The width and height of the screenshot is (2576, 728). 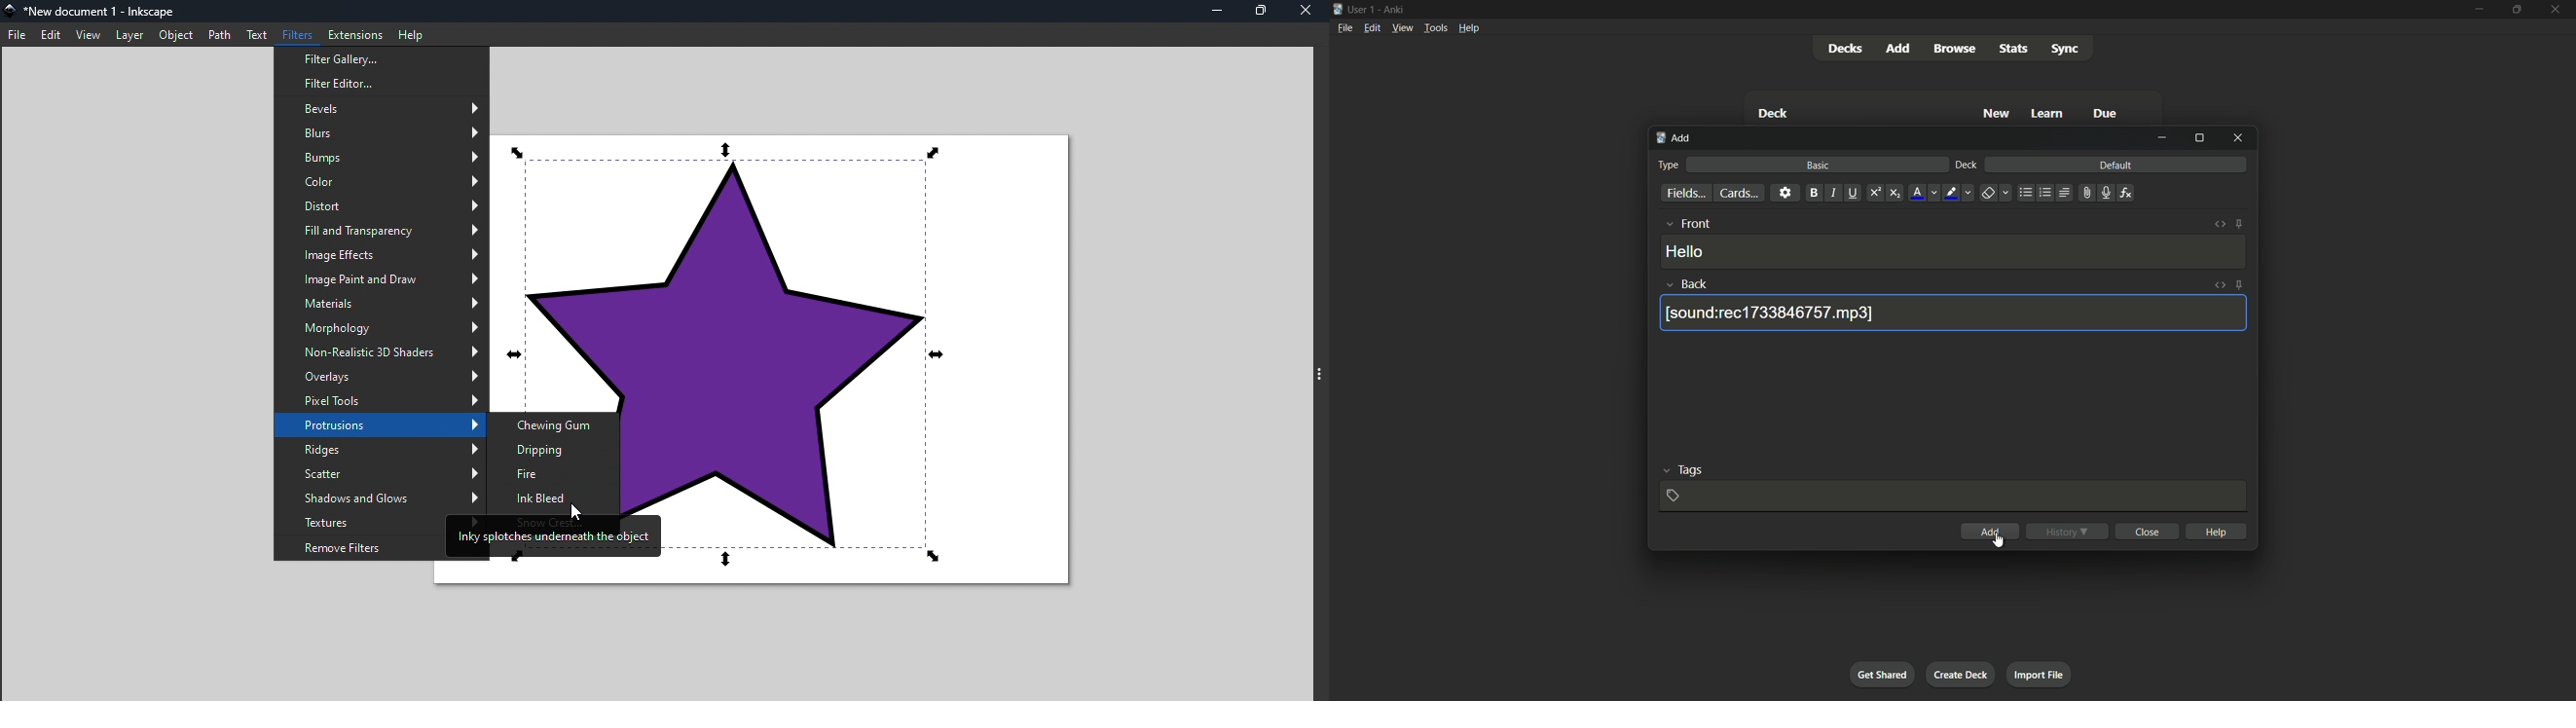 What do you see at coordinates (382, 305) in the screenshot?
I see `Materials` at bounding box center [382, 305].